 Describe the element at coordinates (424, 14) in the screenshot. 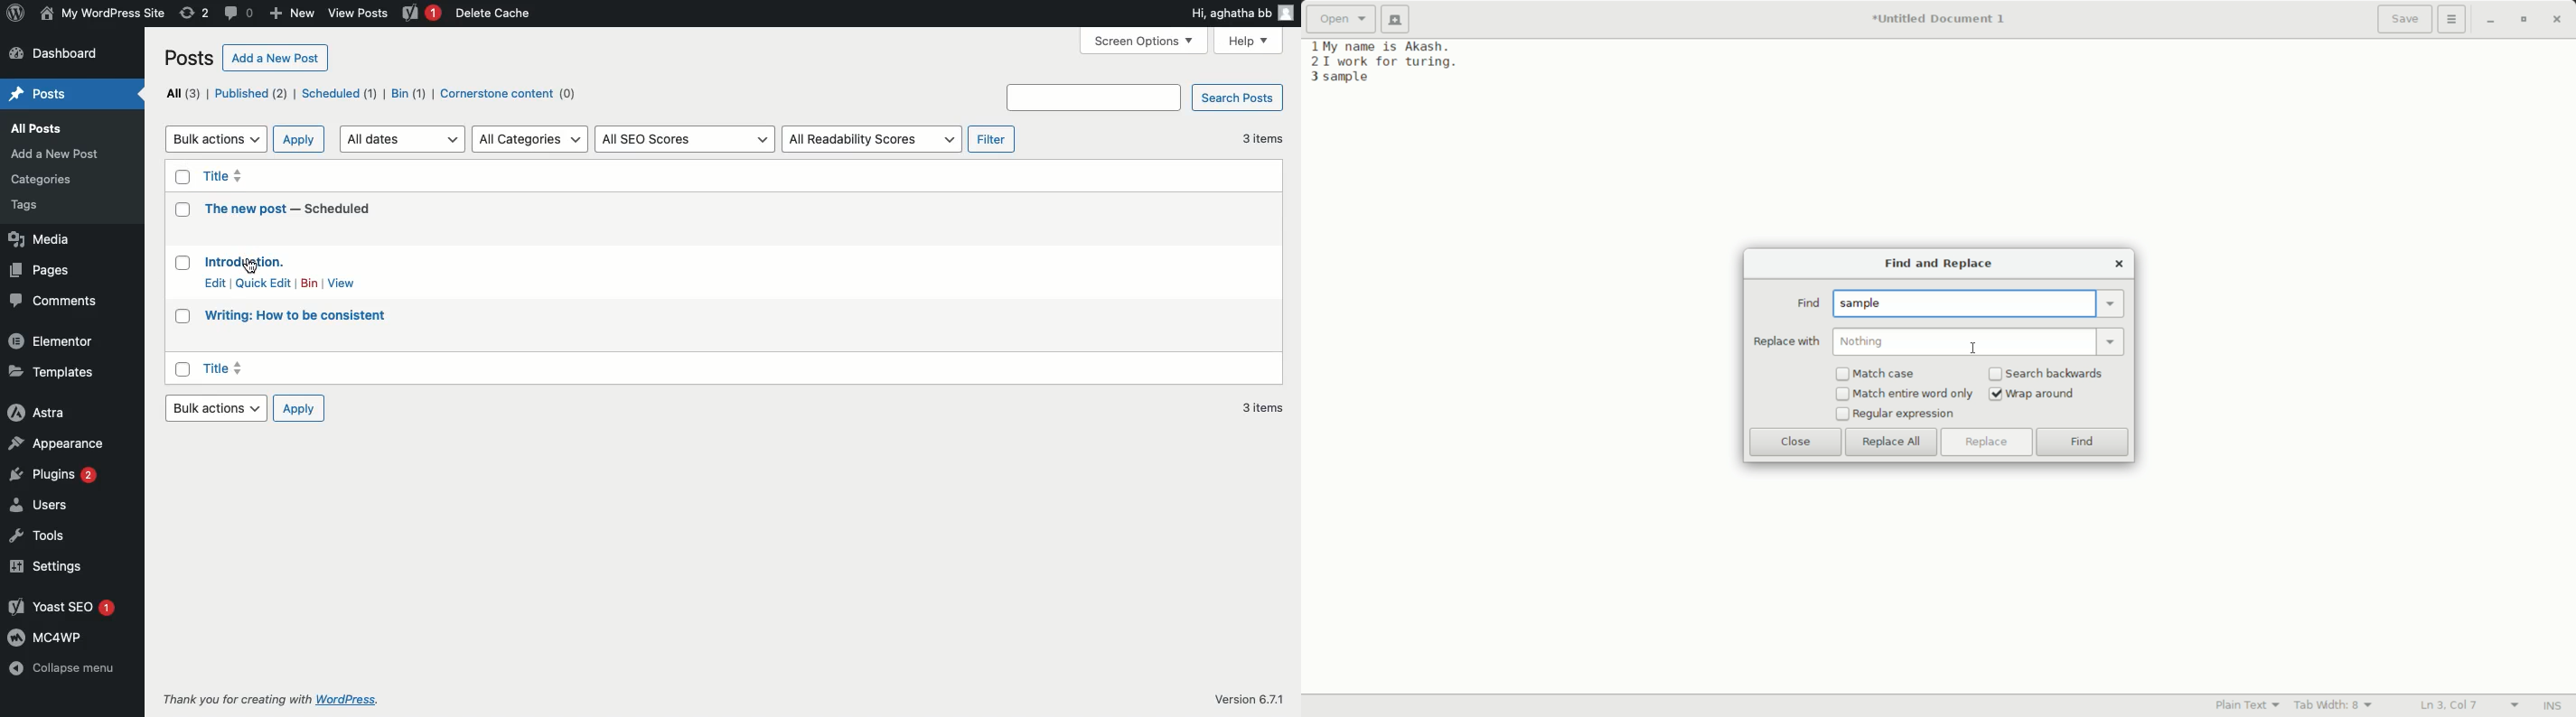

I see `Yoast` at that location.